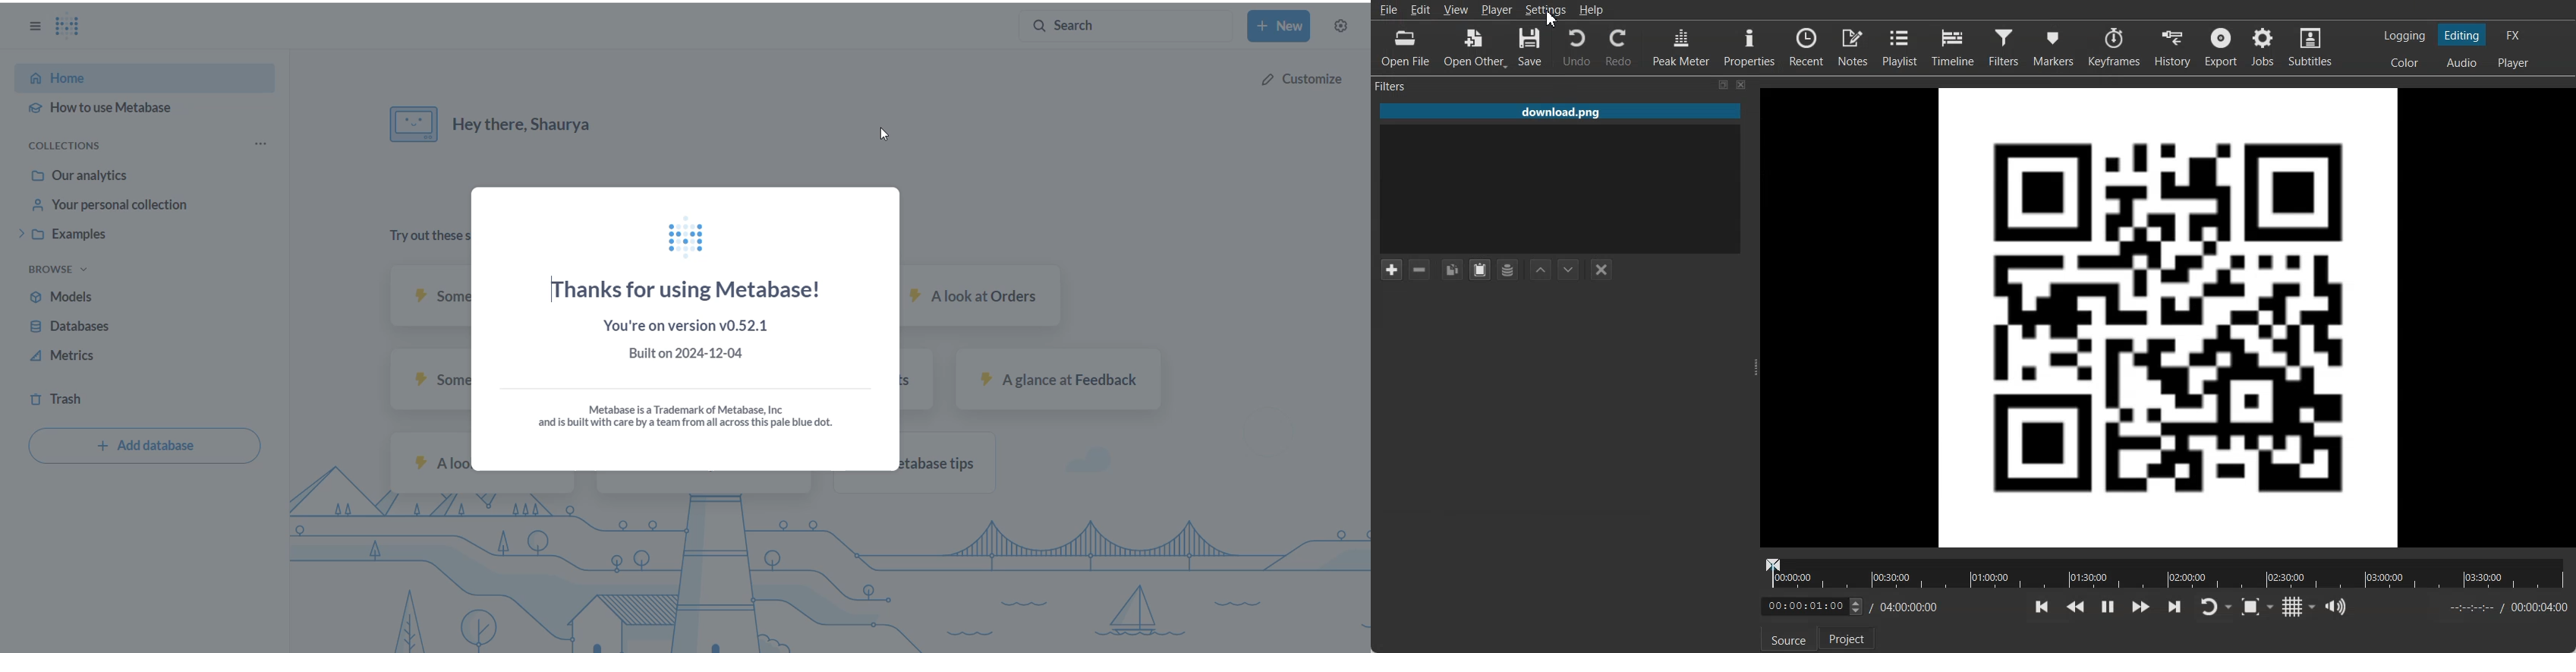 This screenshot has height=672, width=2576. What do you see at coordinates (2257, 607) in the screenshot?
I see `Toggle zoom` at bounding box center [2257, 607].